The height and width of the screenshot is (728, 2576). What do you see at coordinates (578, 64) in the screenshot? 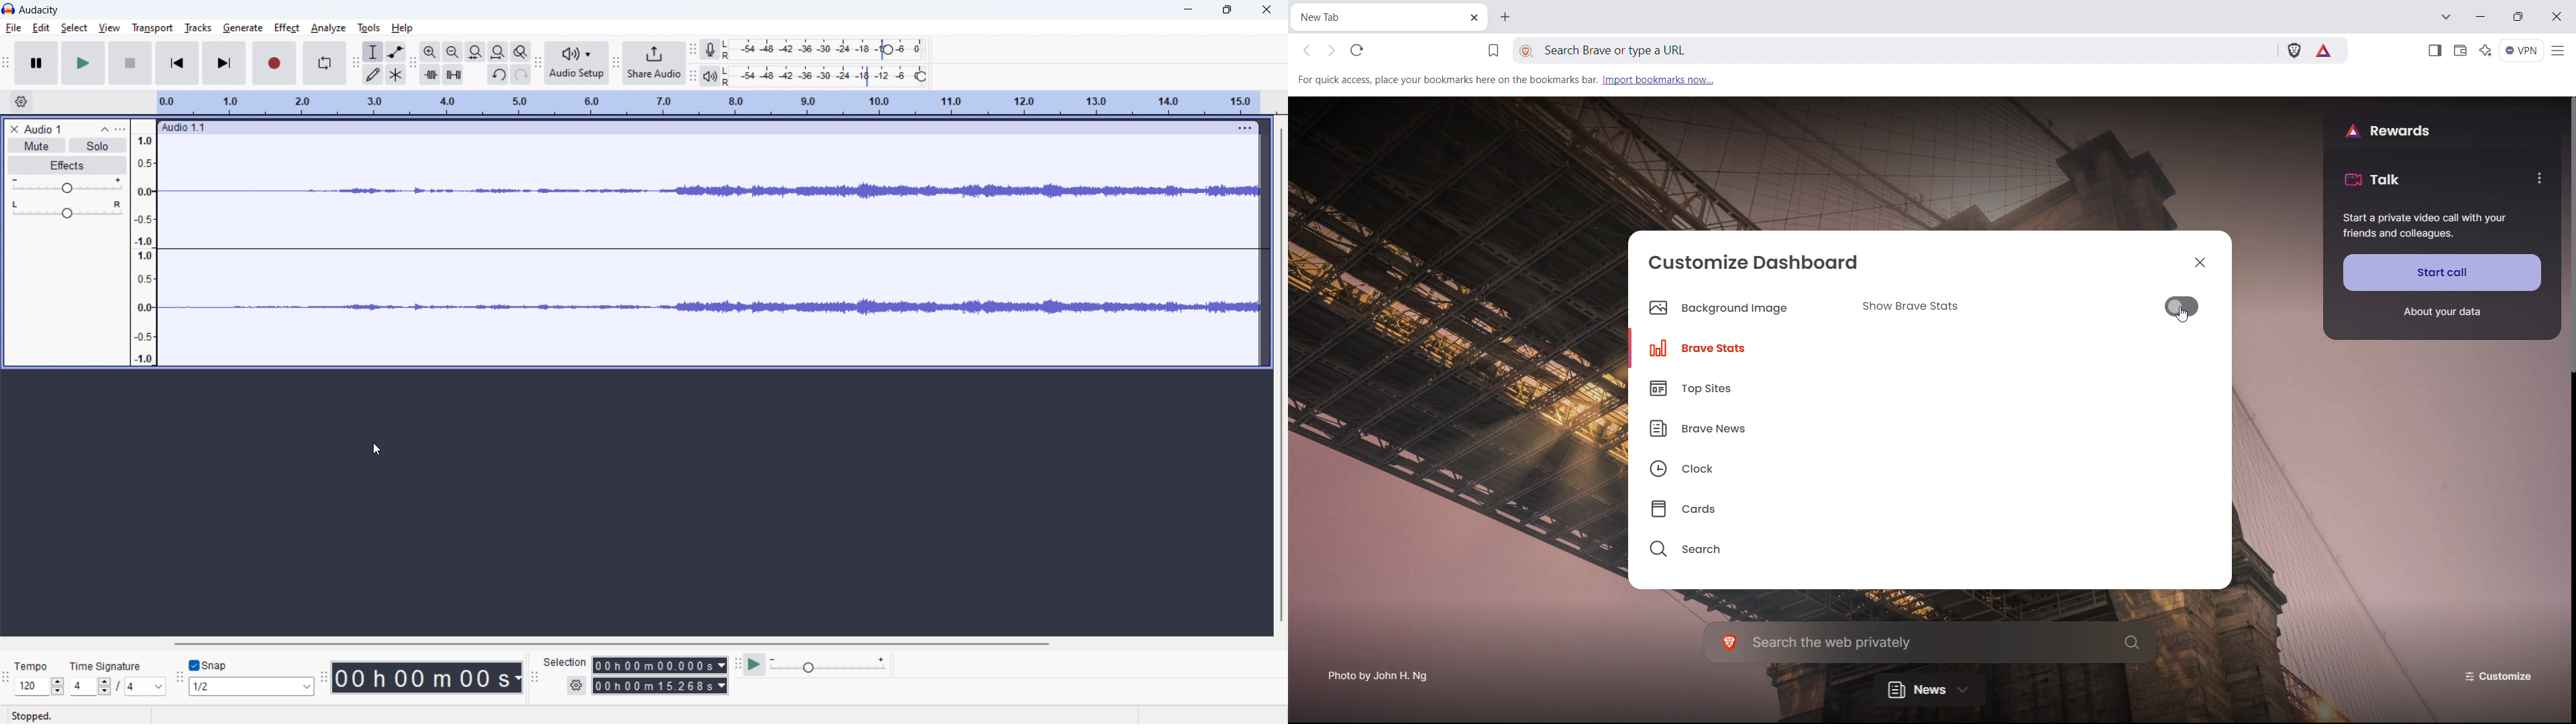
I see `audio setup` at bounding box center [578, 64].